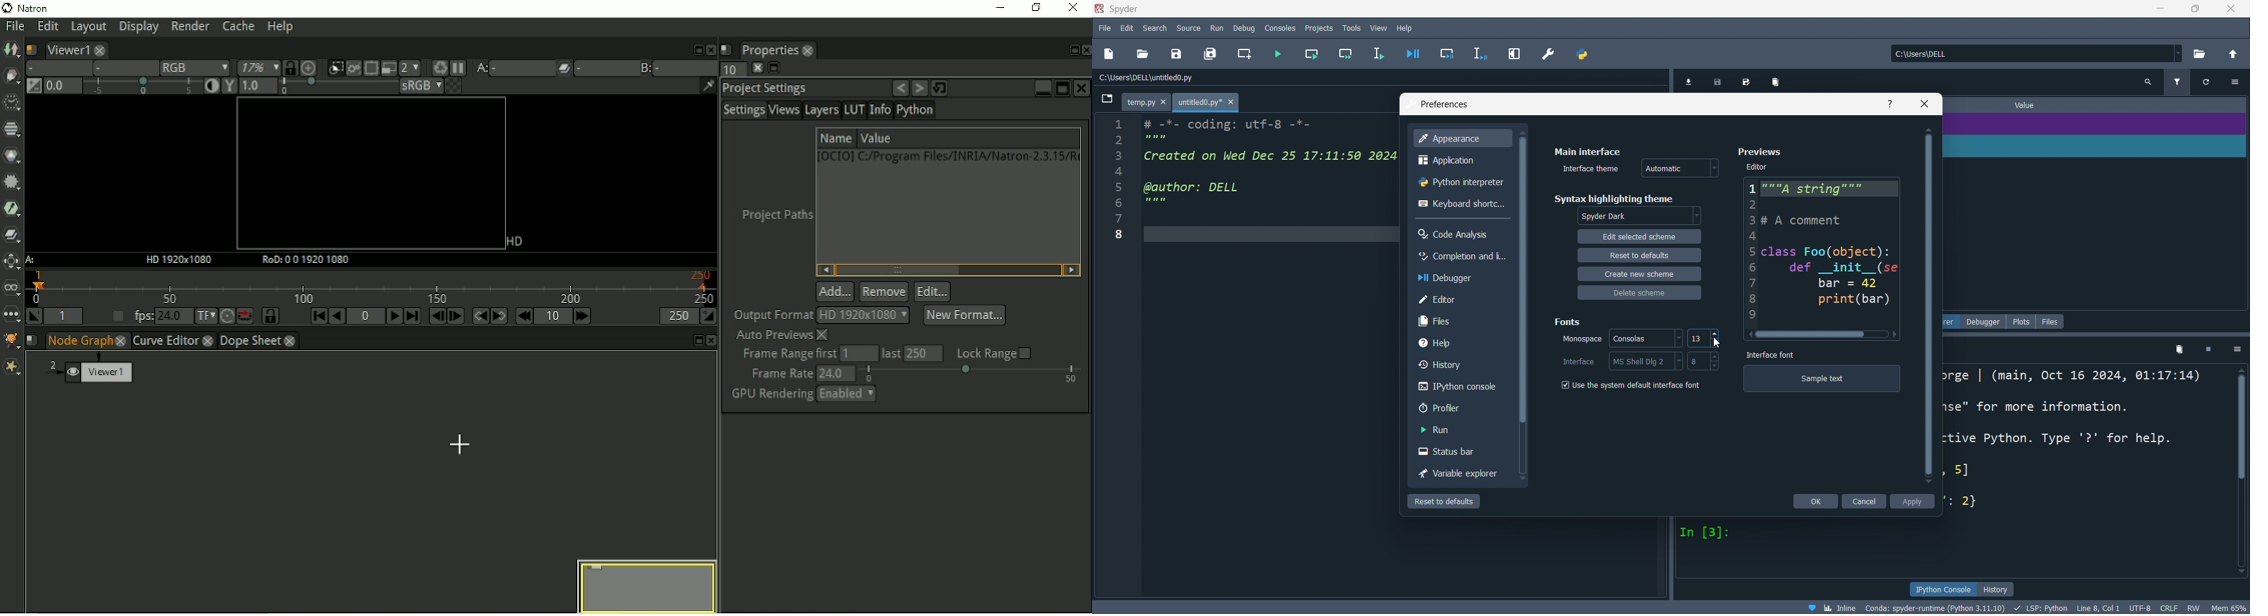  What do you see at coordinates (1376, 28) in the screenshot?
I see `view` at bounding box center [1376, 28].